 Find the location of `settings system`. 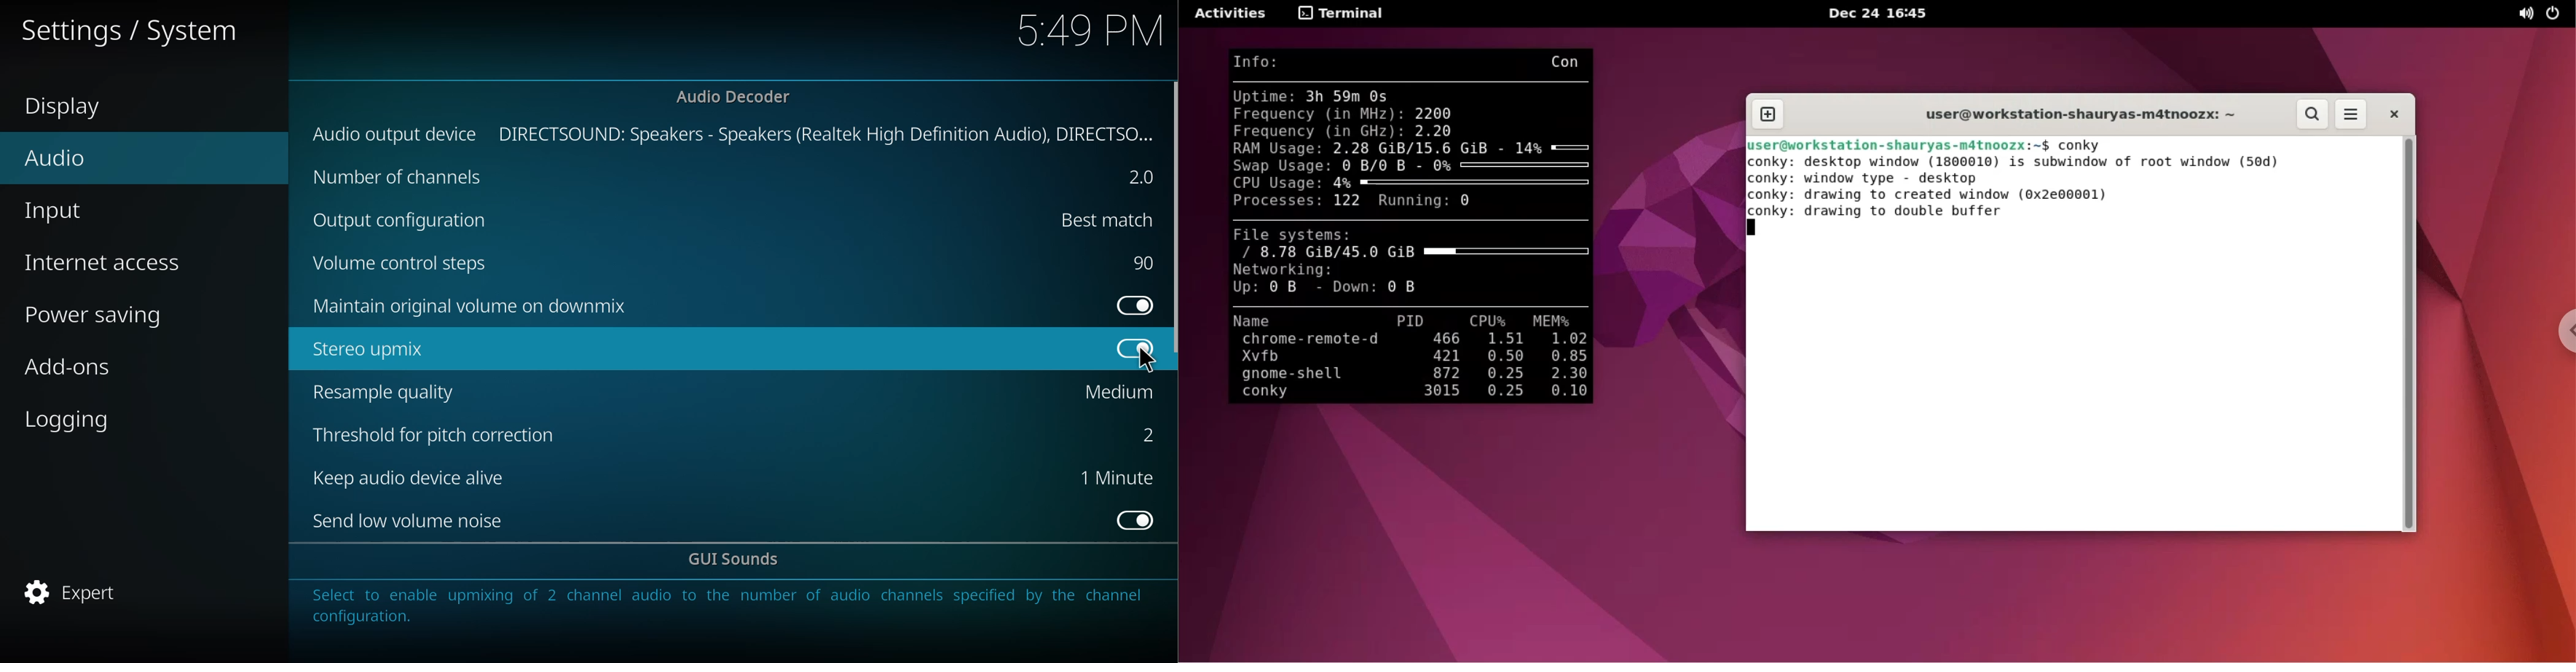

settings system is located at coordinates (138, 28).